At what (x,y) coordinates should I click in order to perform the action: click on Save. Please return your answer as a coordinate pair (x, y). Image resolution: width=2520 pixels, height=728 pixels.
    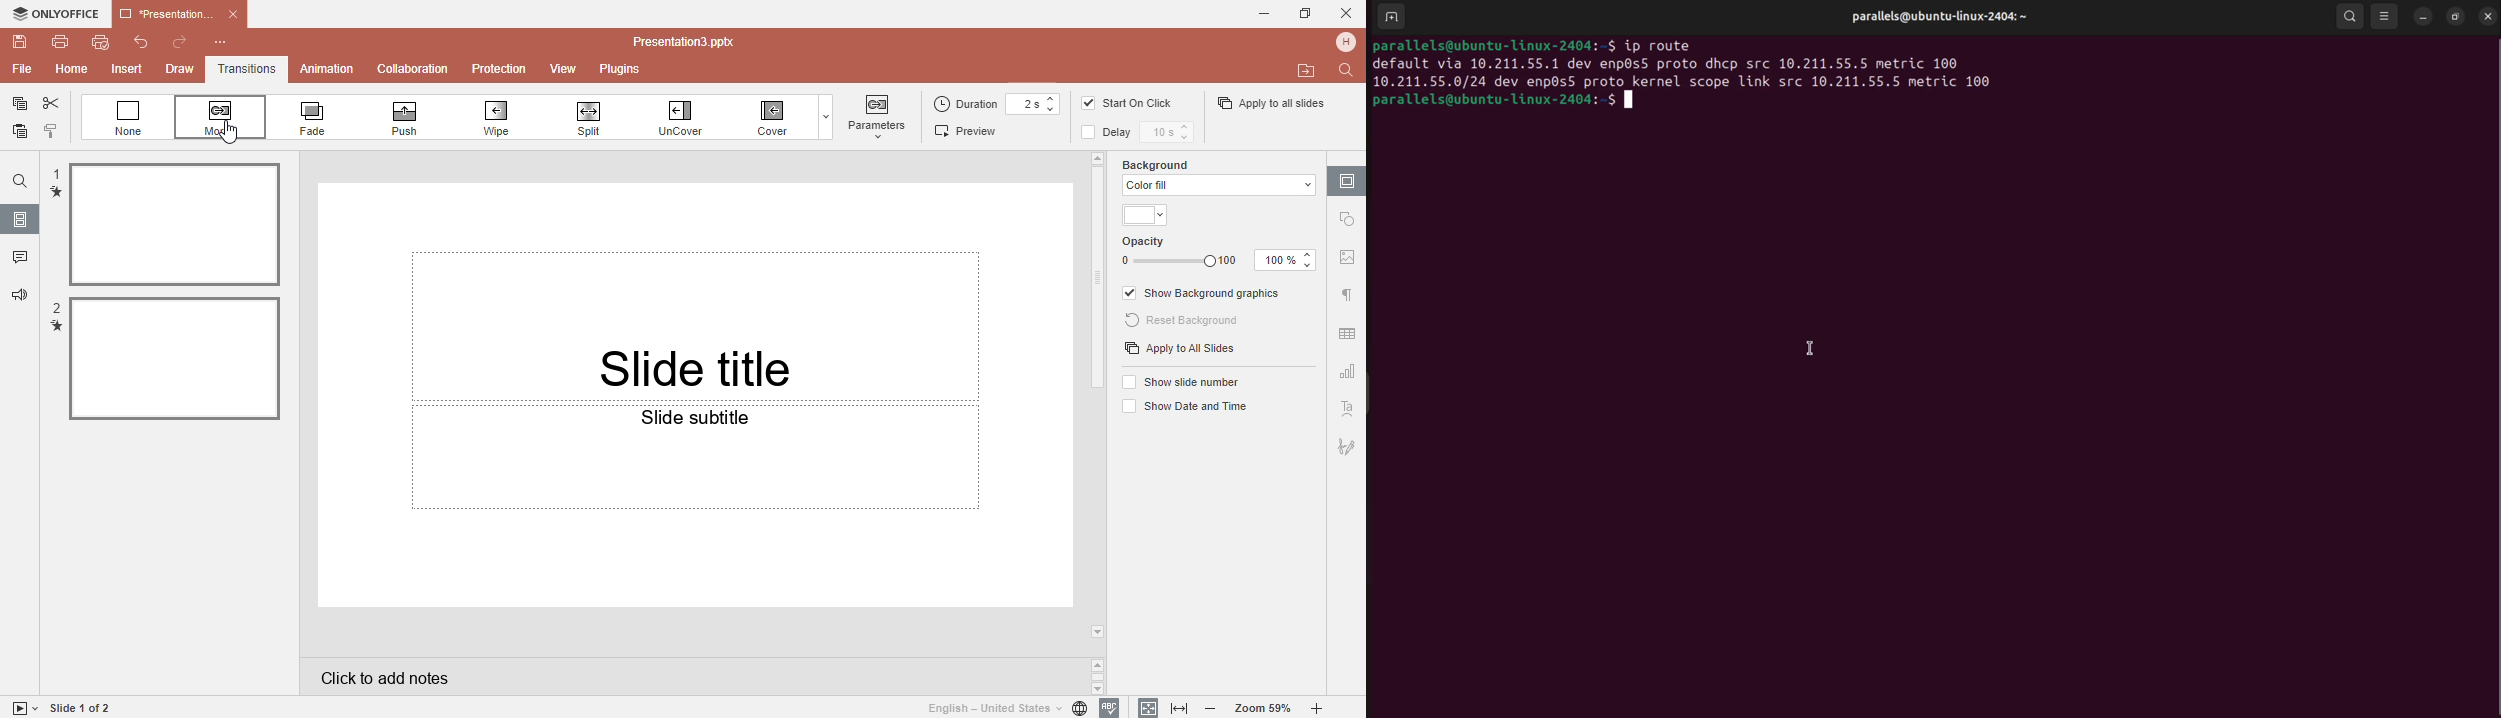
    Looking at the image, I should click on (17, 42).